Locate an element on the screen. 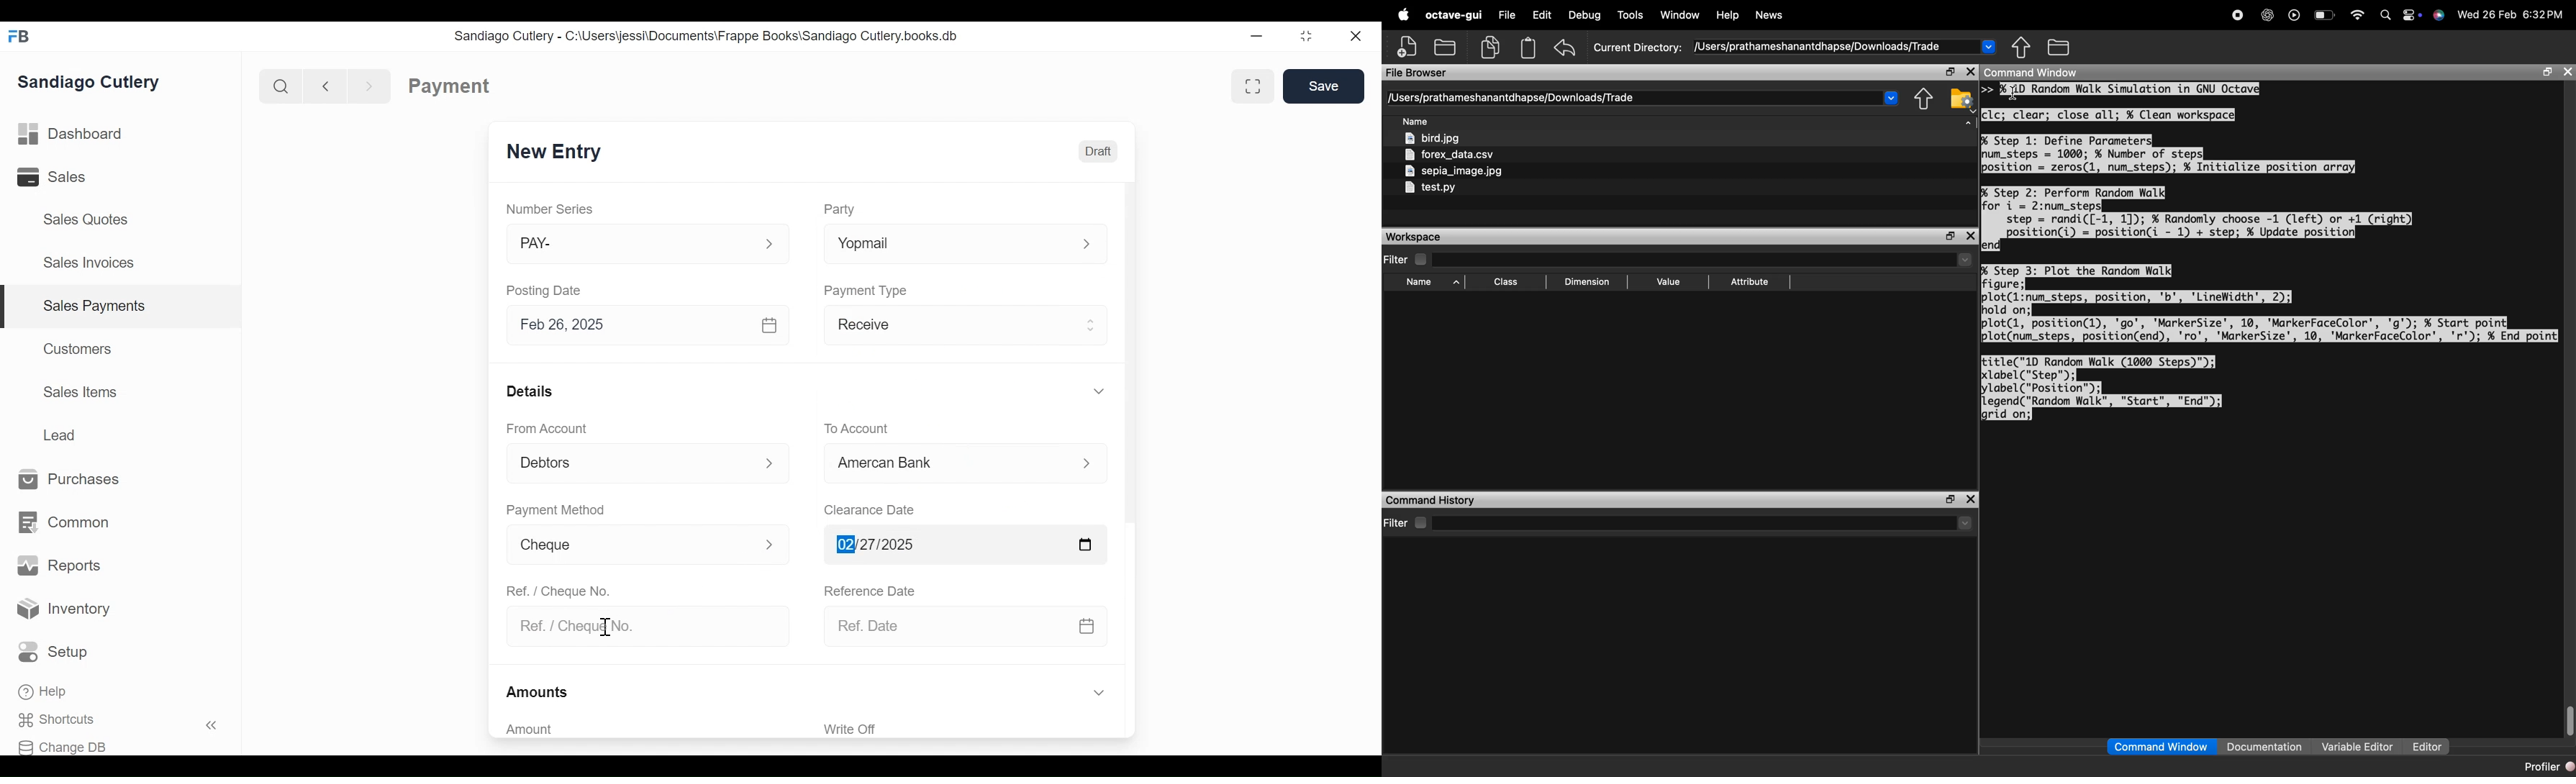 Image resolution: width=2576 pixels, height=784 pixels. ‘Write Off is located at coordinates (967, 729).